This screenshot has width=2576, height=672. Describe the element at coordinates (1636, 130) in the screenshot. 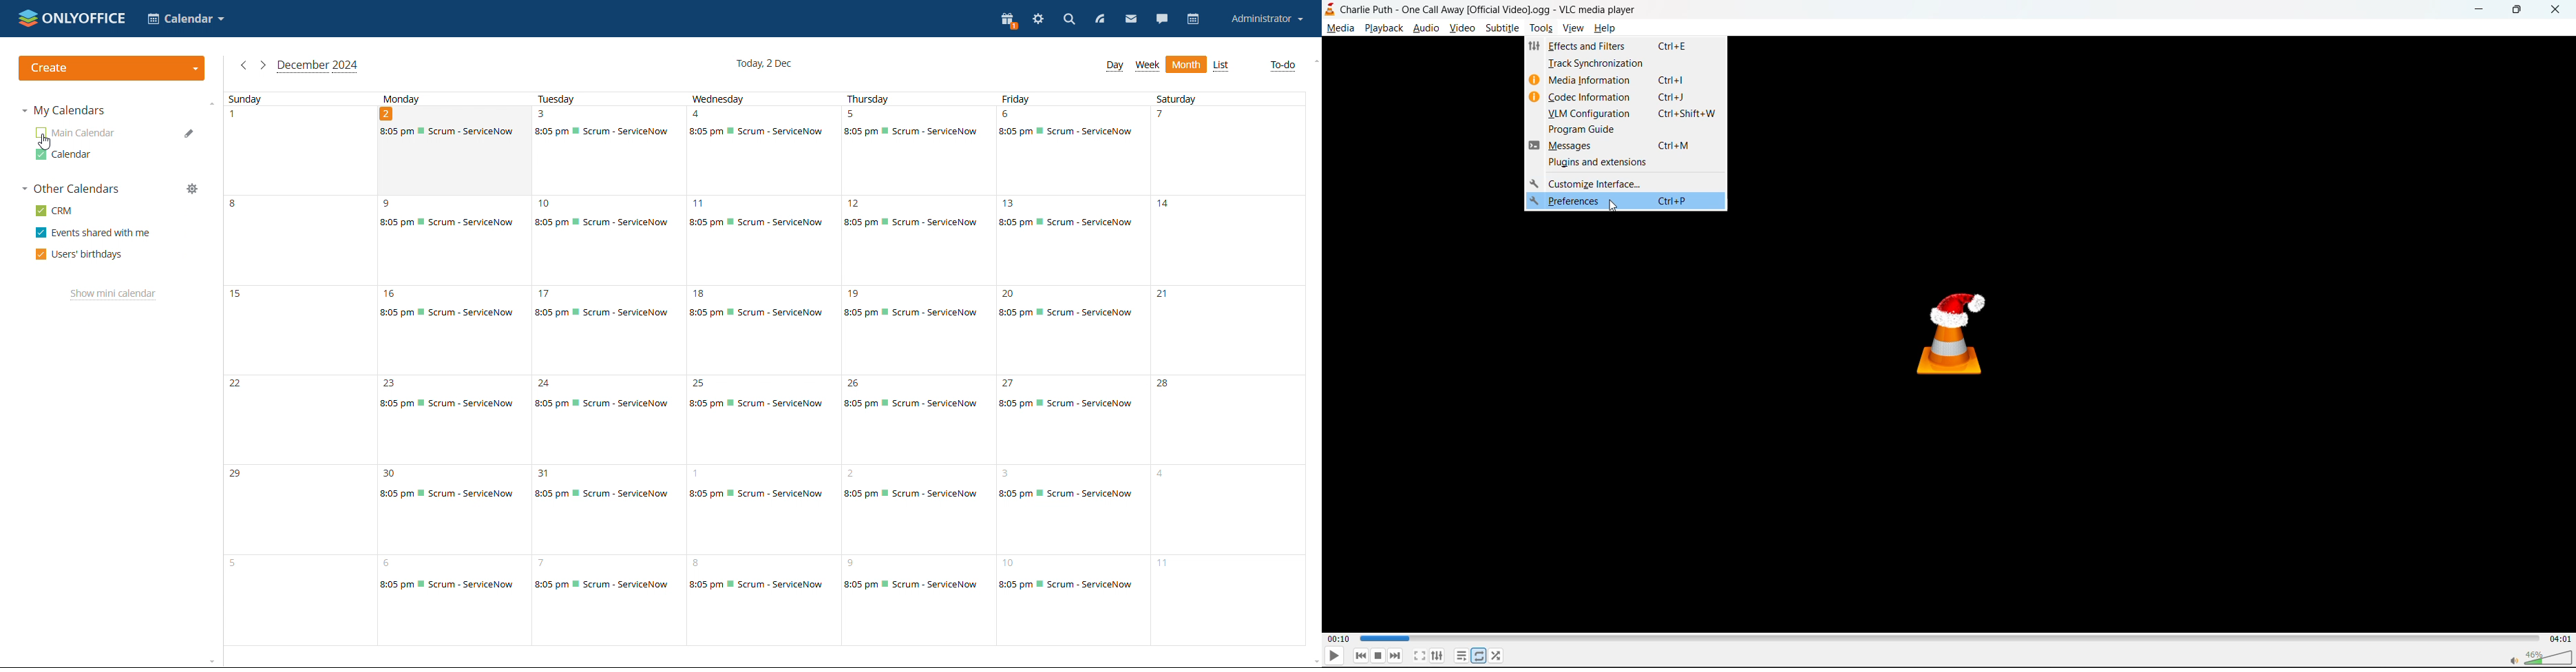

I see `program guide` at that location.